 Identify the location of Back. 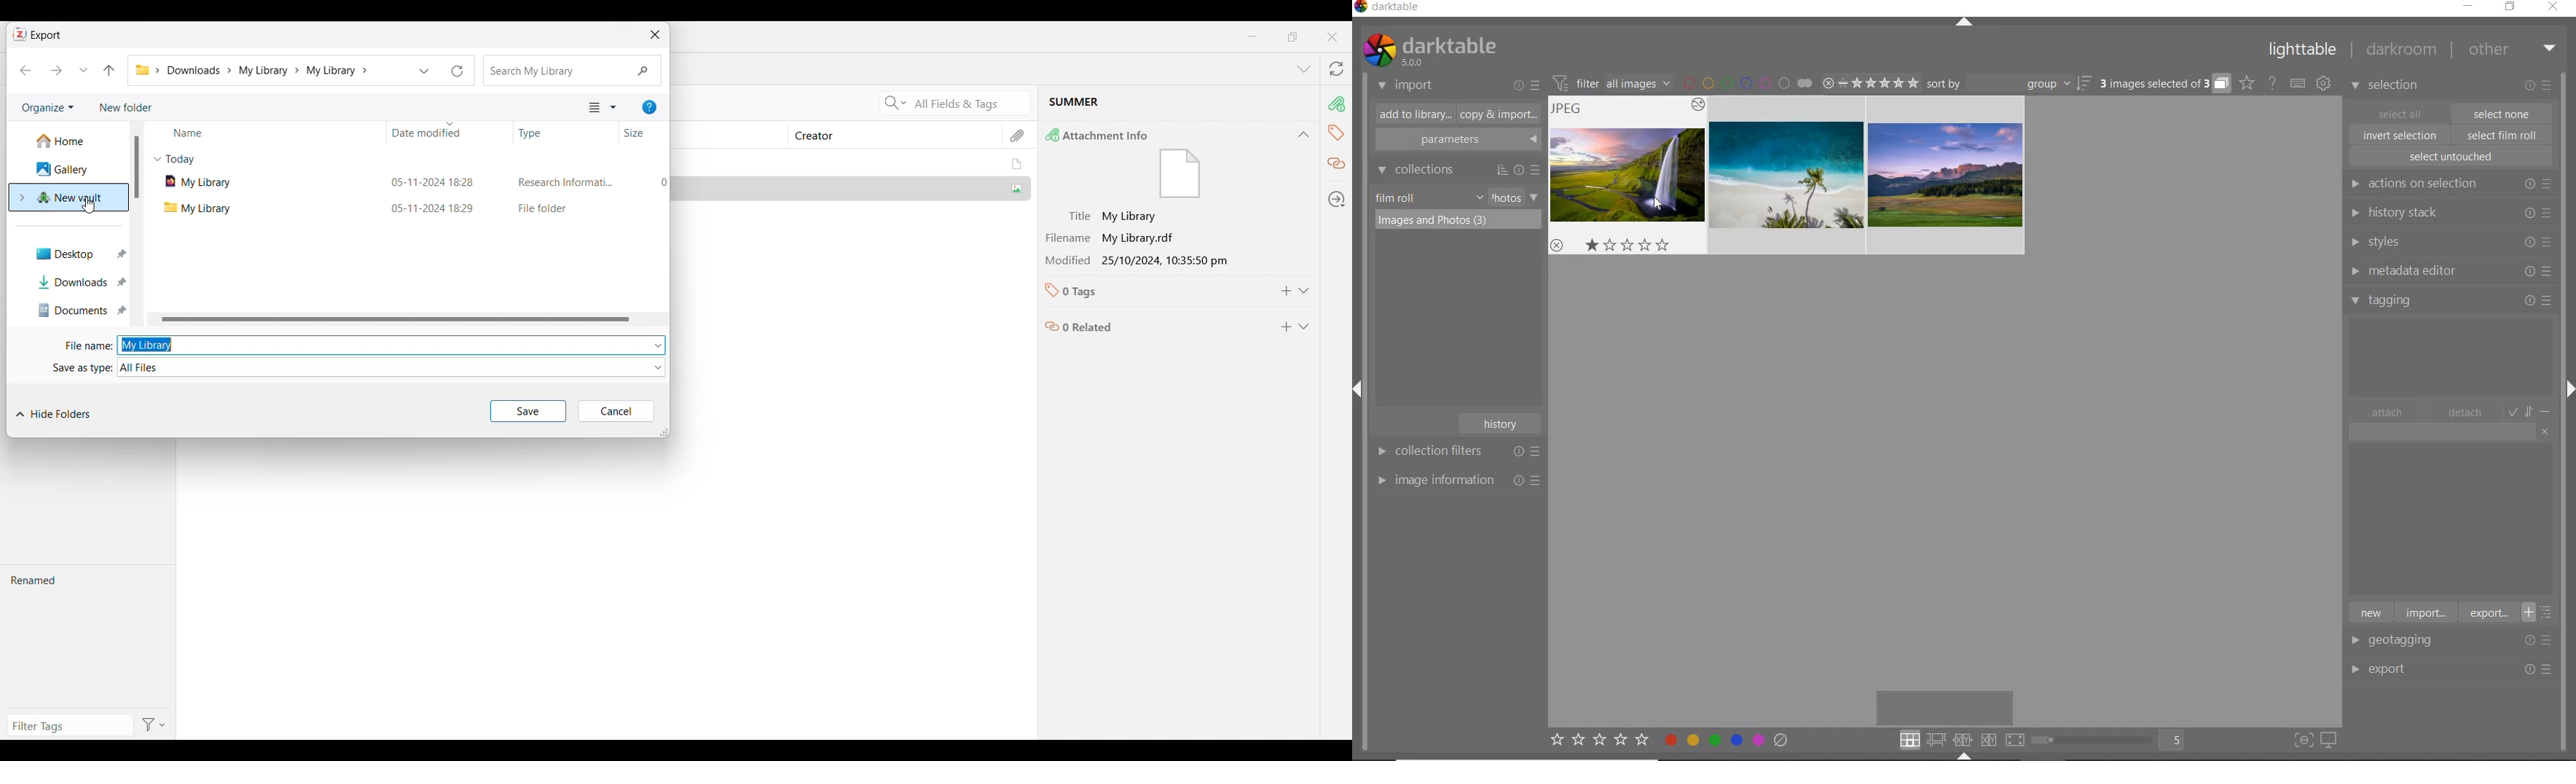
(25, 70).